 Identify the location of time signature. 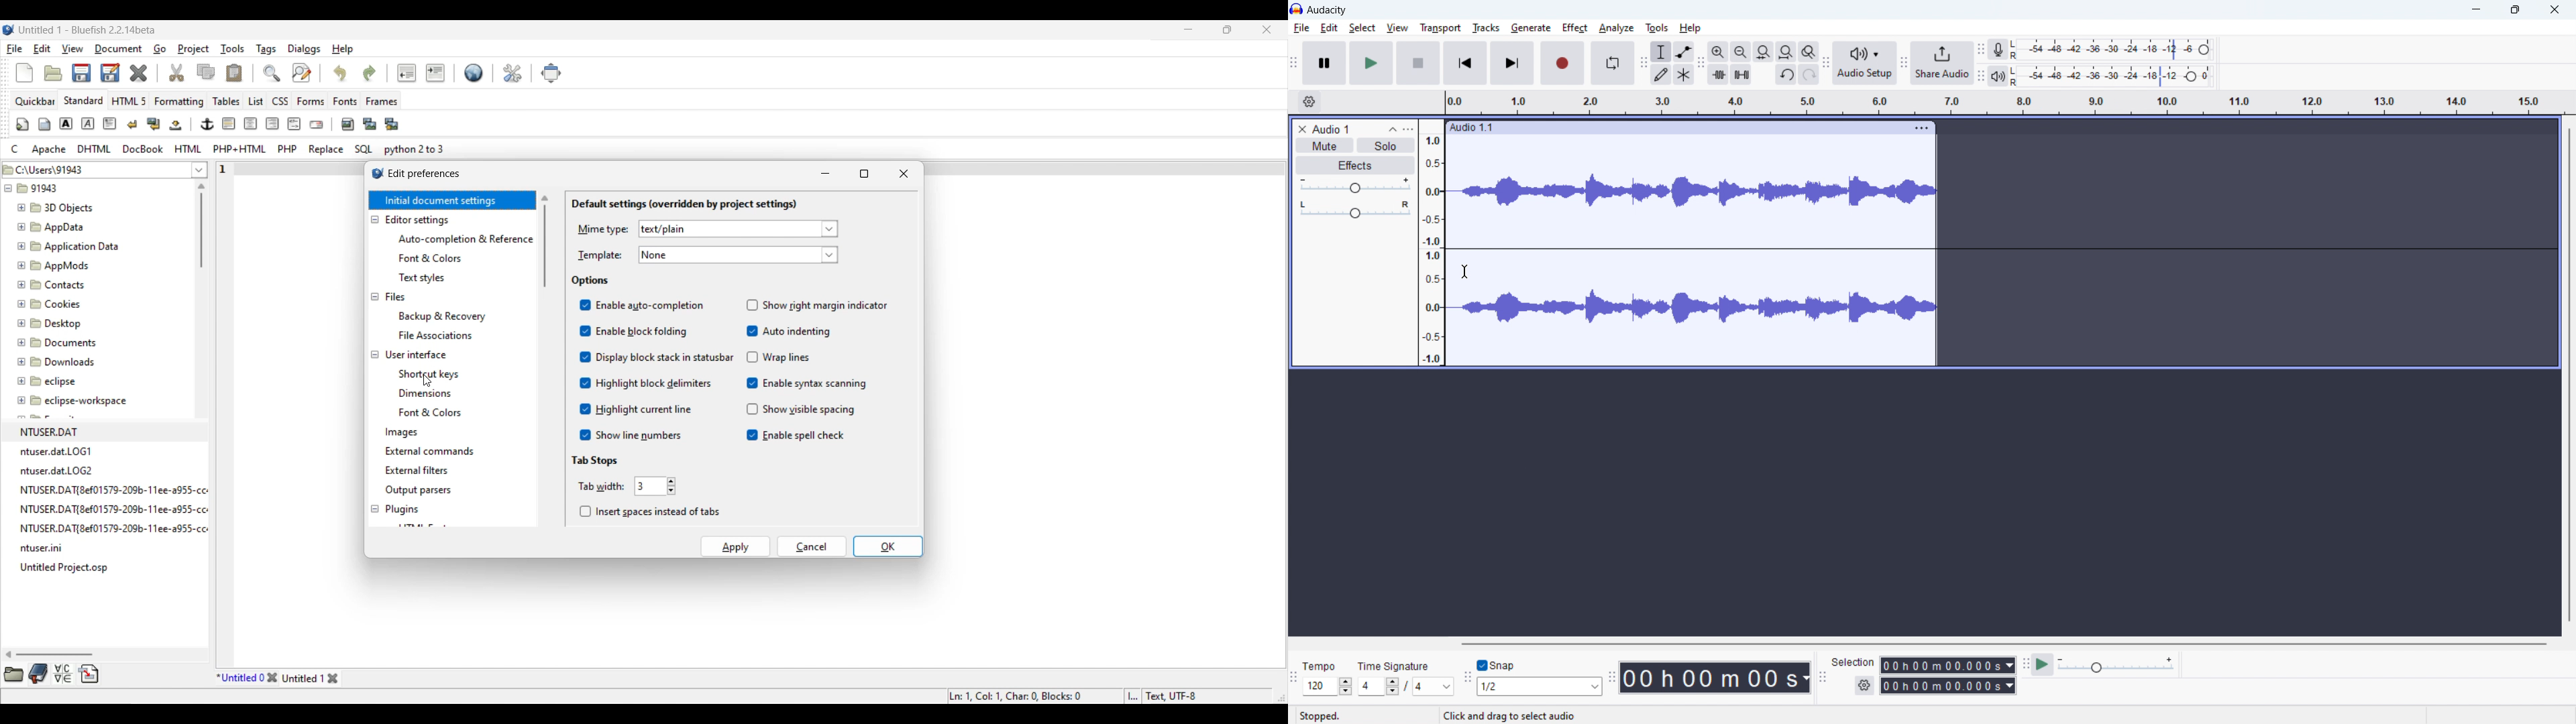
(1393, 666).